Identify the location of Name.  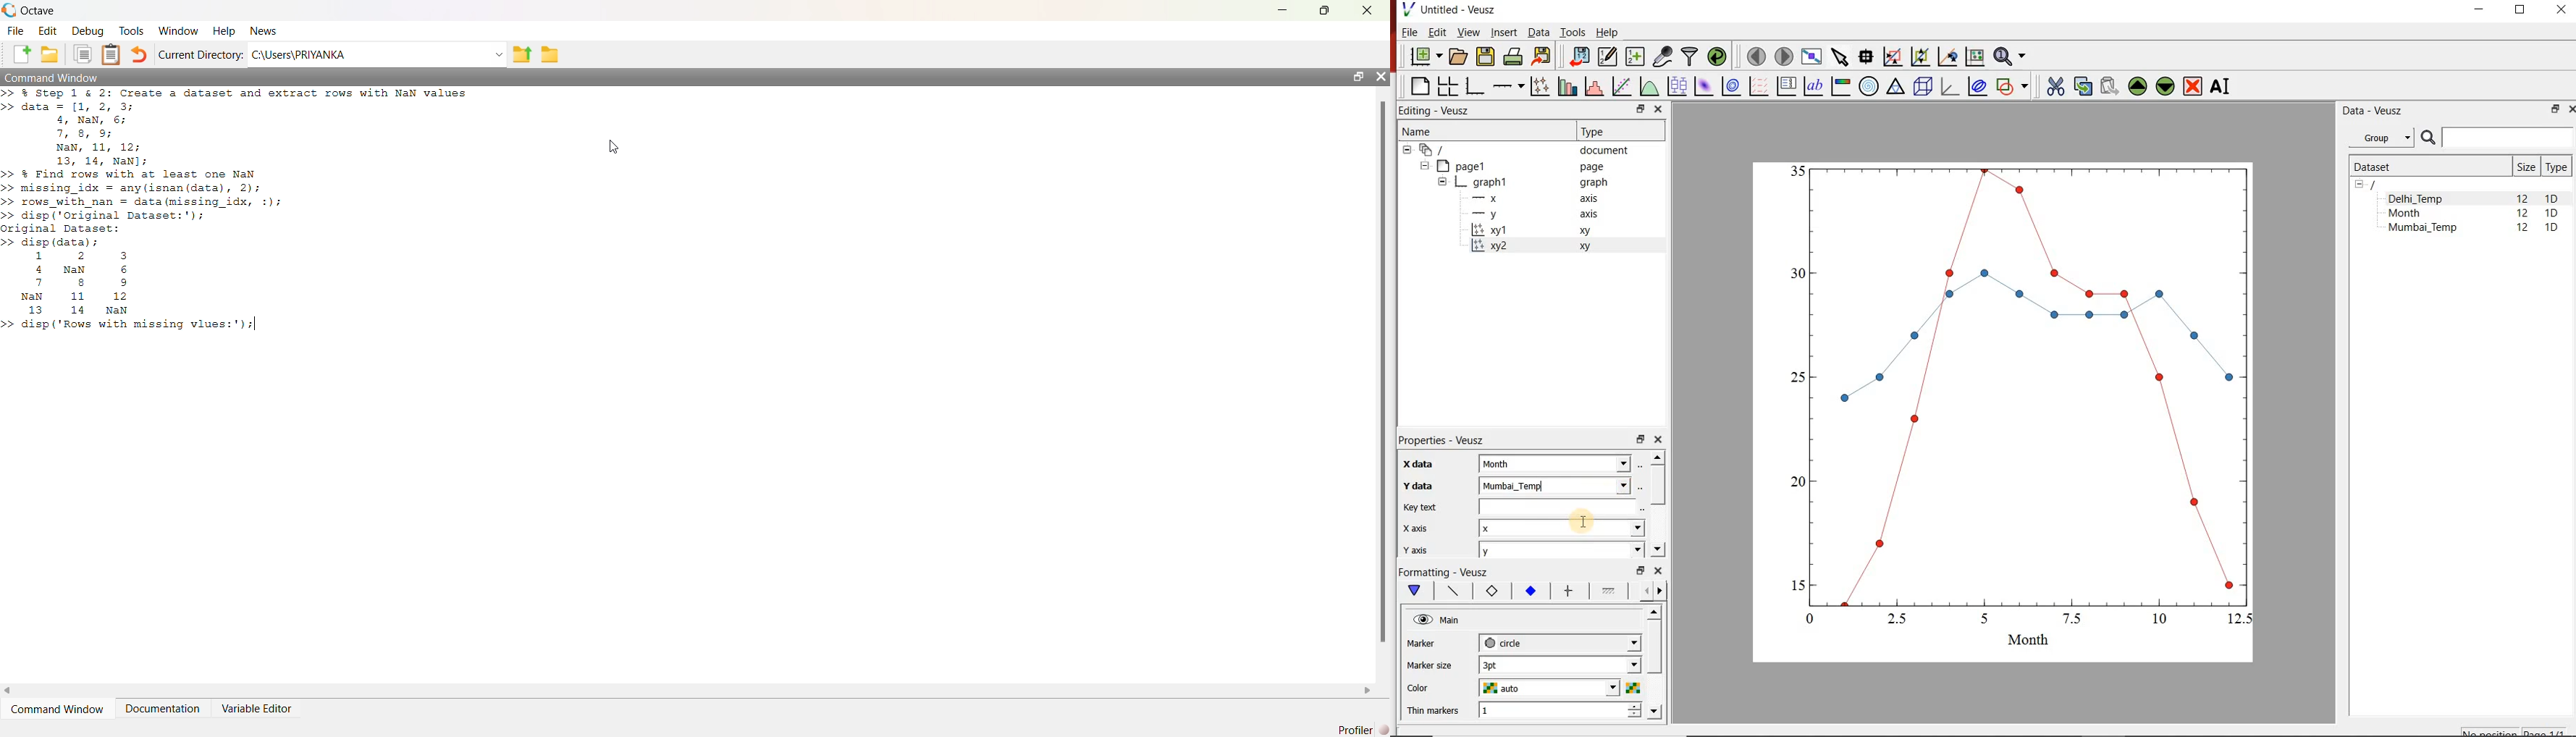
(1418, 131).